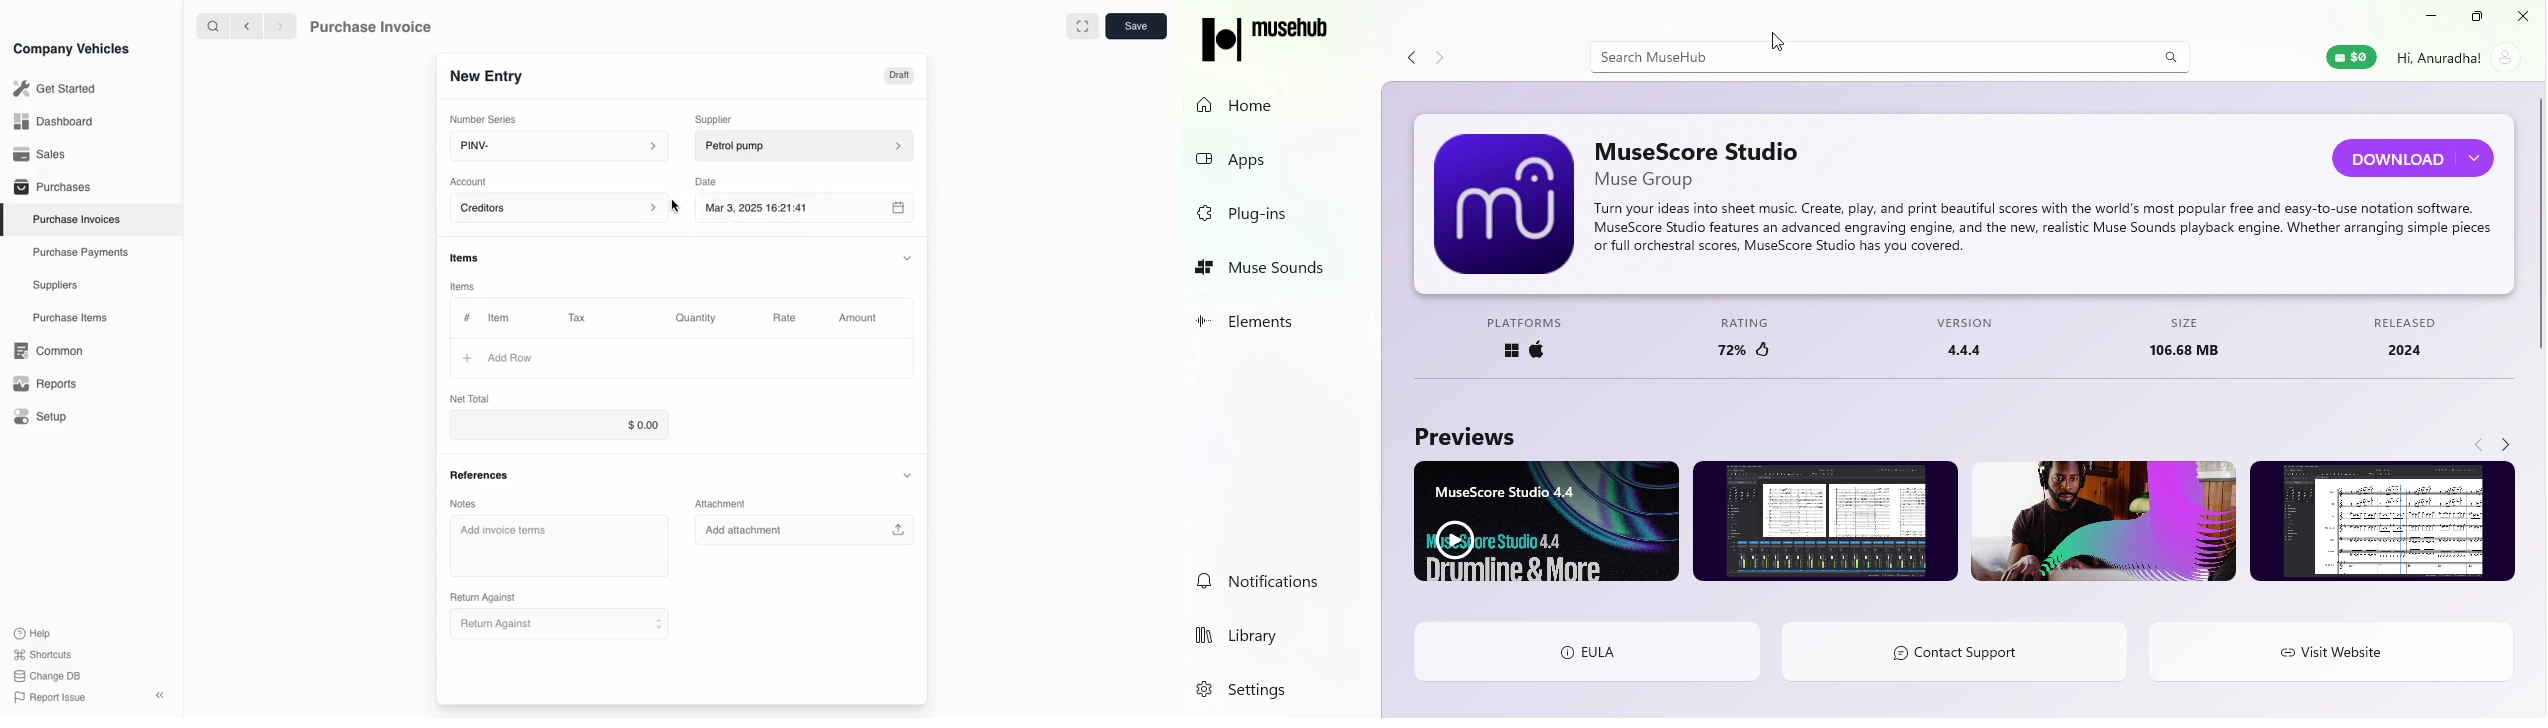 The image size is (2548, 728). I want to click on PINV-, so click(554, 148).